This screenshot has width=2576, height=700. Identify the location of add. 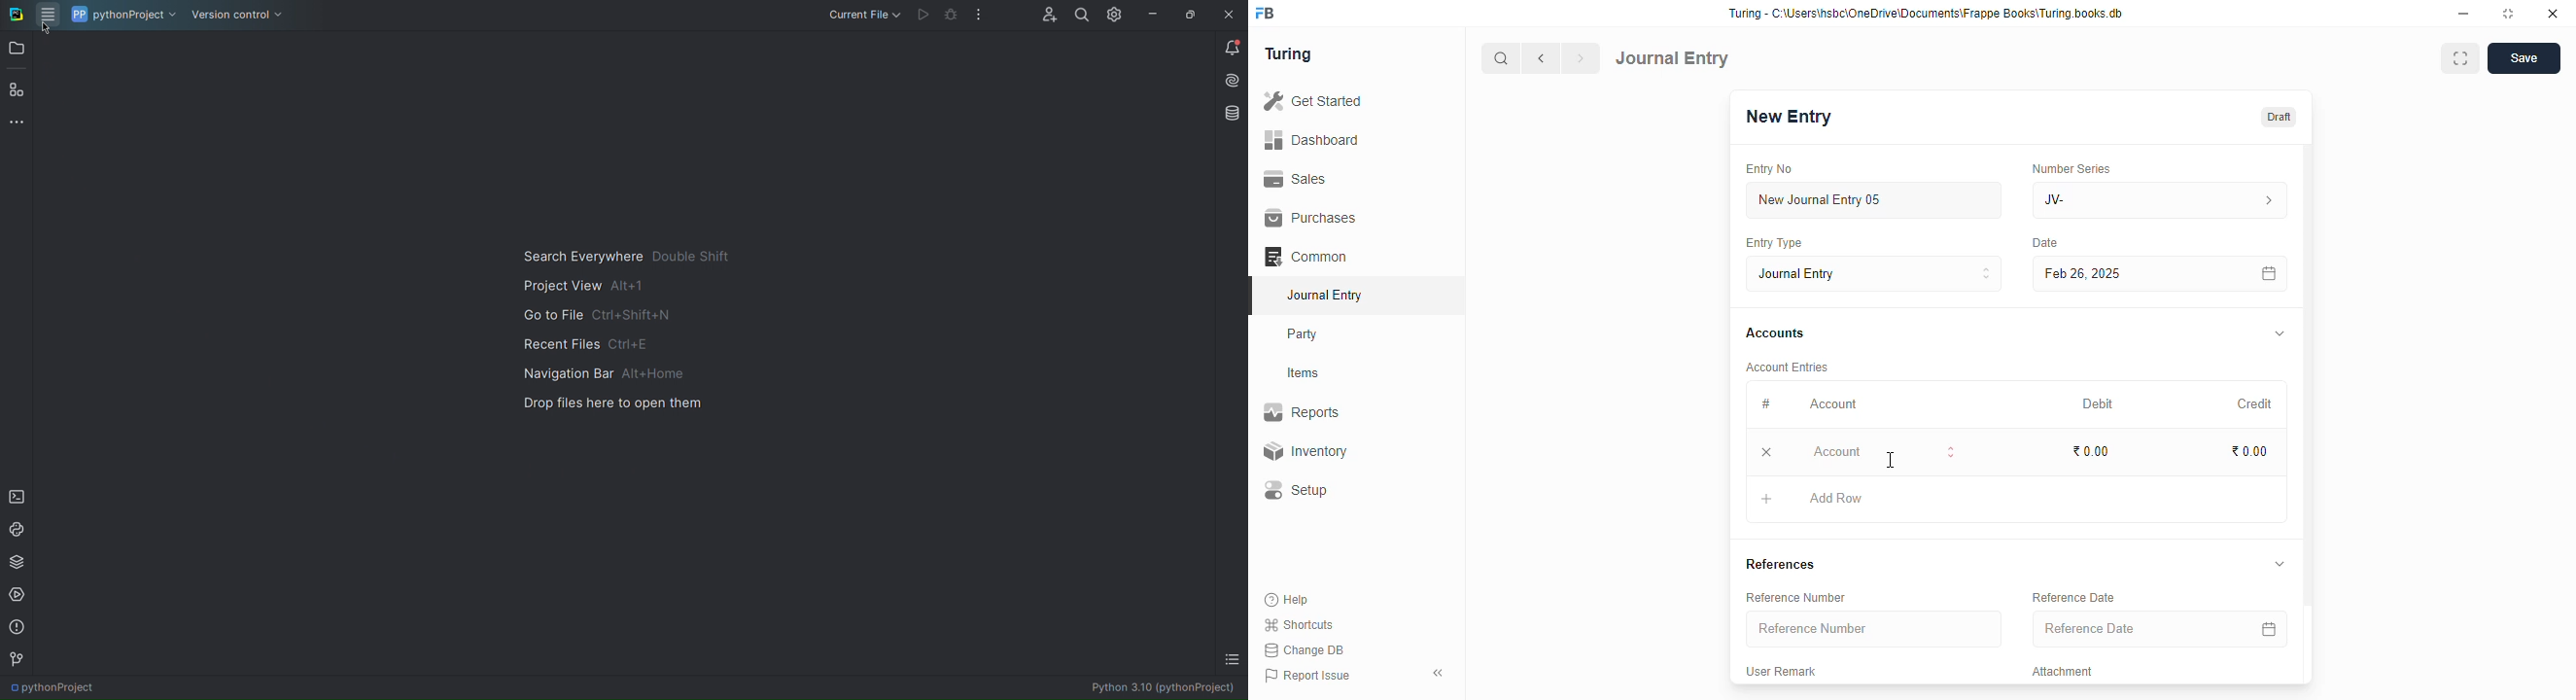
(1767, 502).